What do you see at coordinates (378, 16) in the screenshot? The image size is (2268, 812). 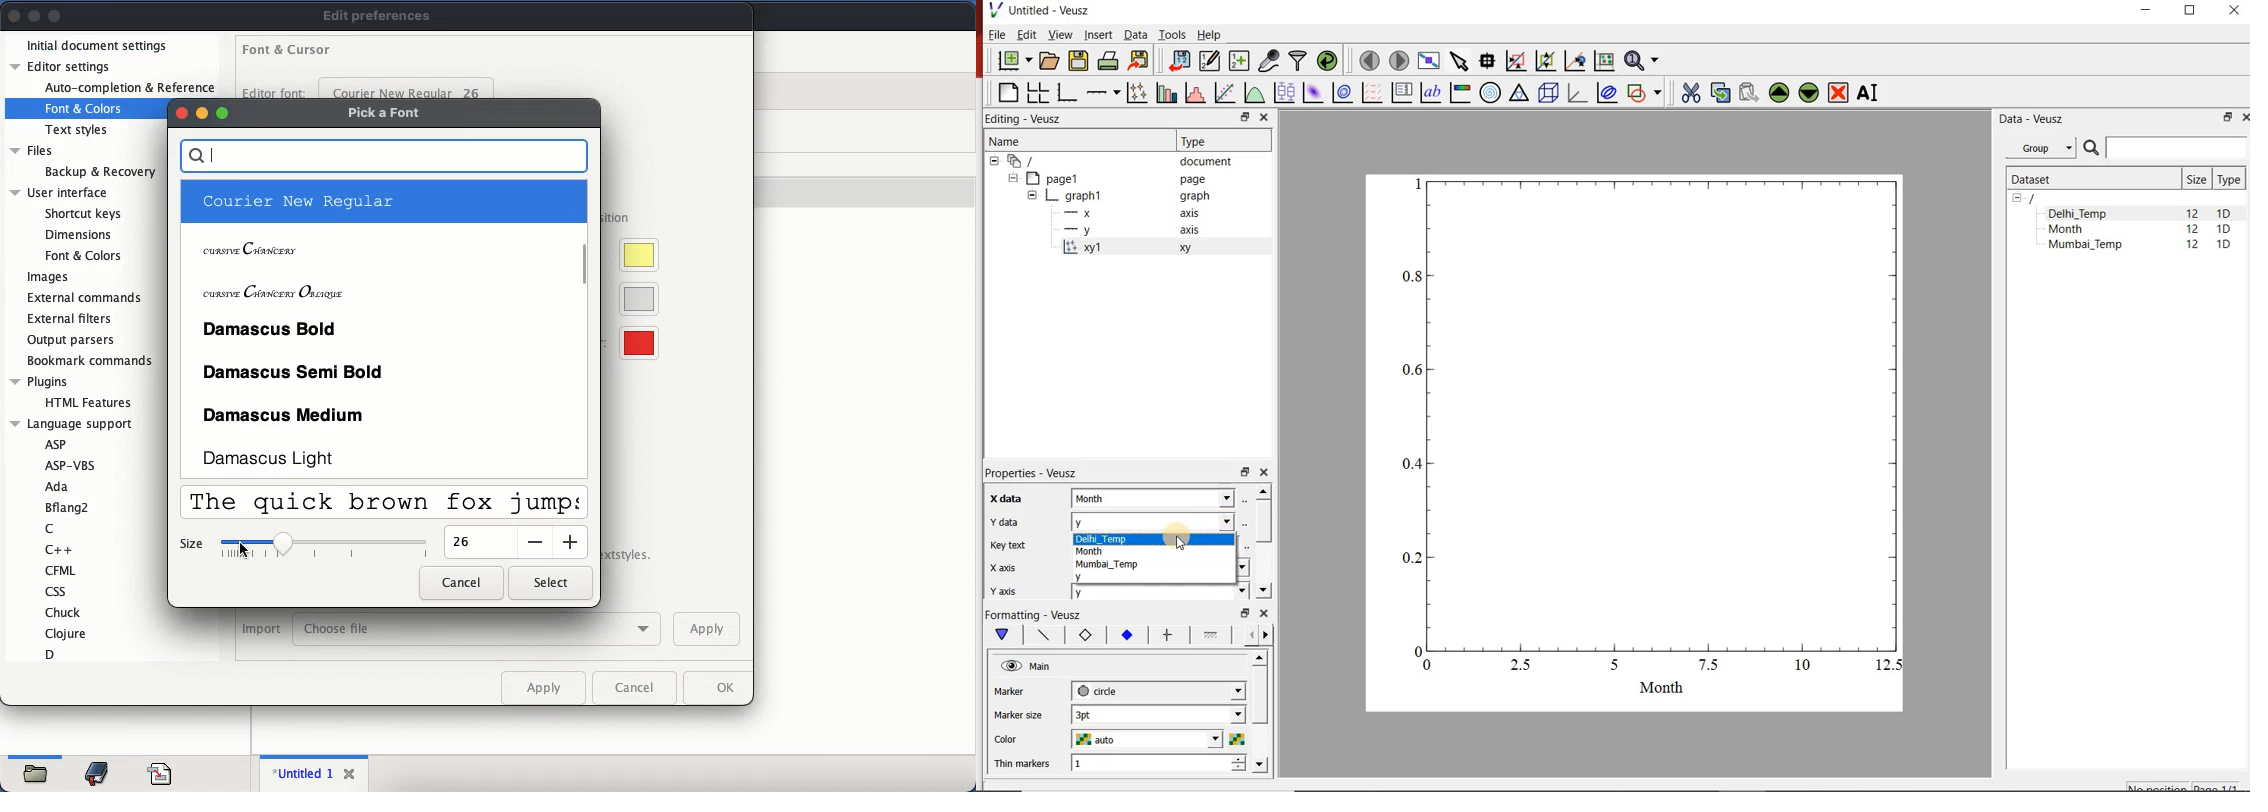 I see `edit preferences` at bounding box center [378, 16].